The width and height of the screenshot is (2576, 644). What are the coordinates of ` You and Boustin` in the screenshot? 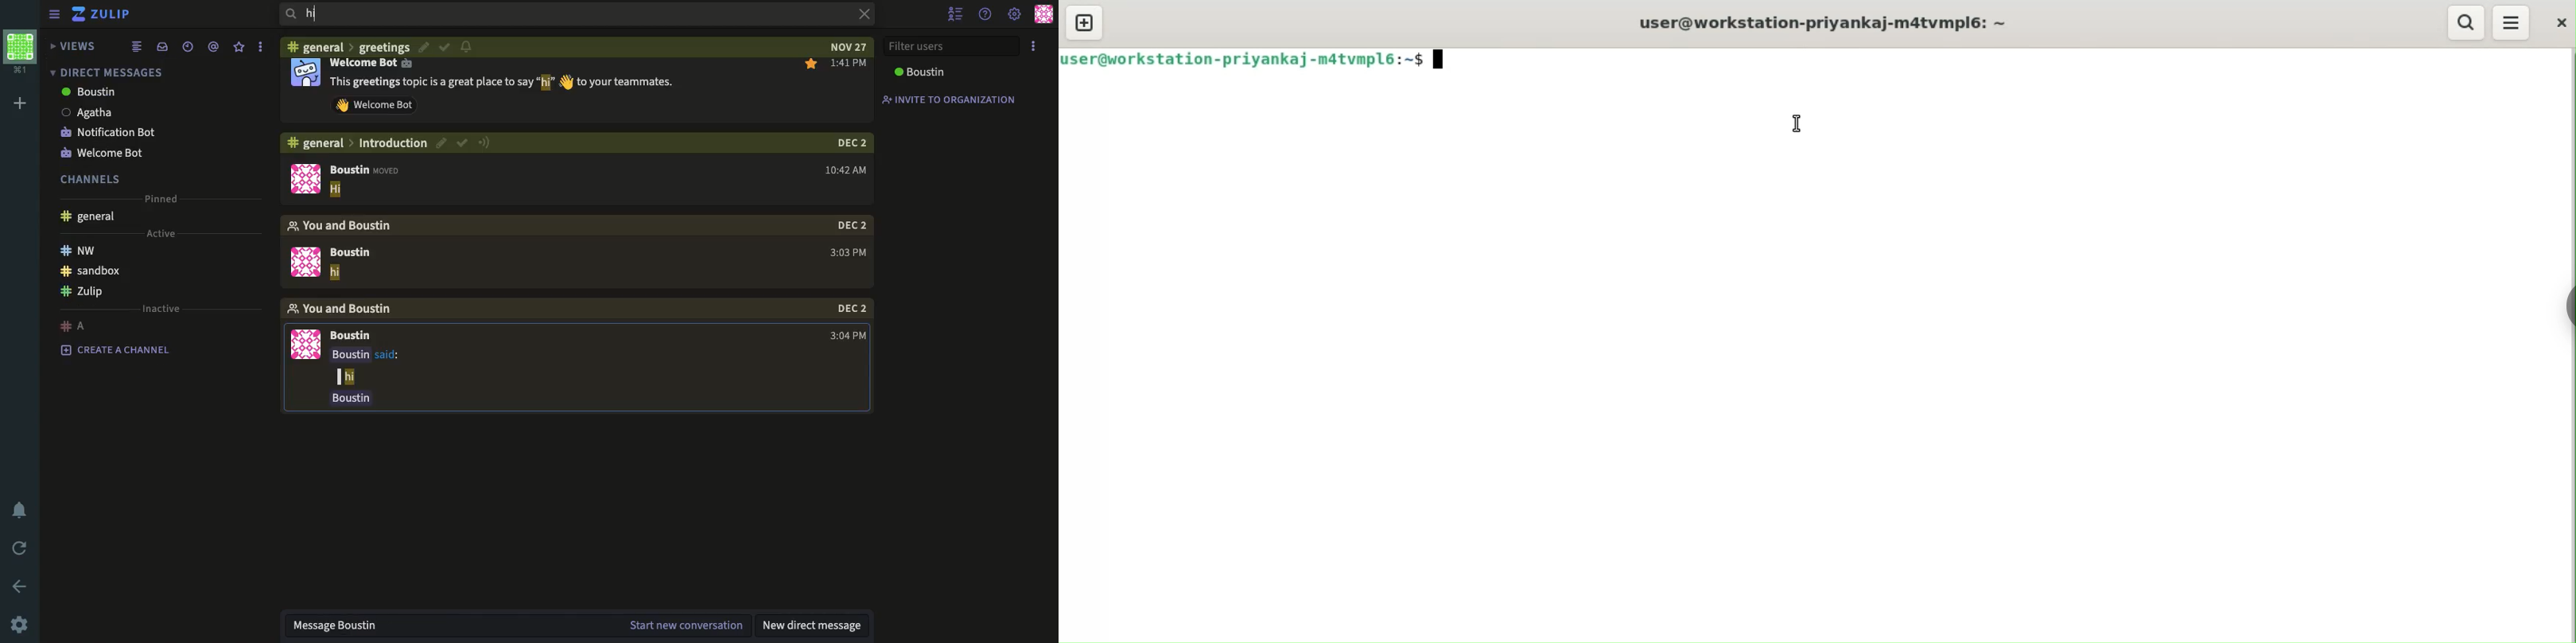 It's located at (349, 225).